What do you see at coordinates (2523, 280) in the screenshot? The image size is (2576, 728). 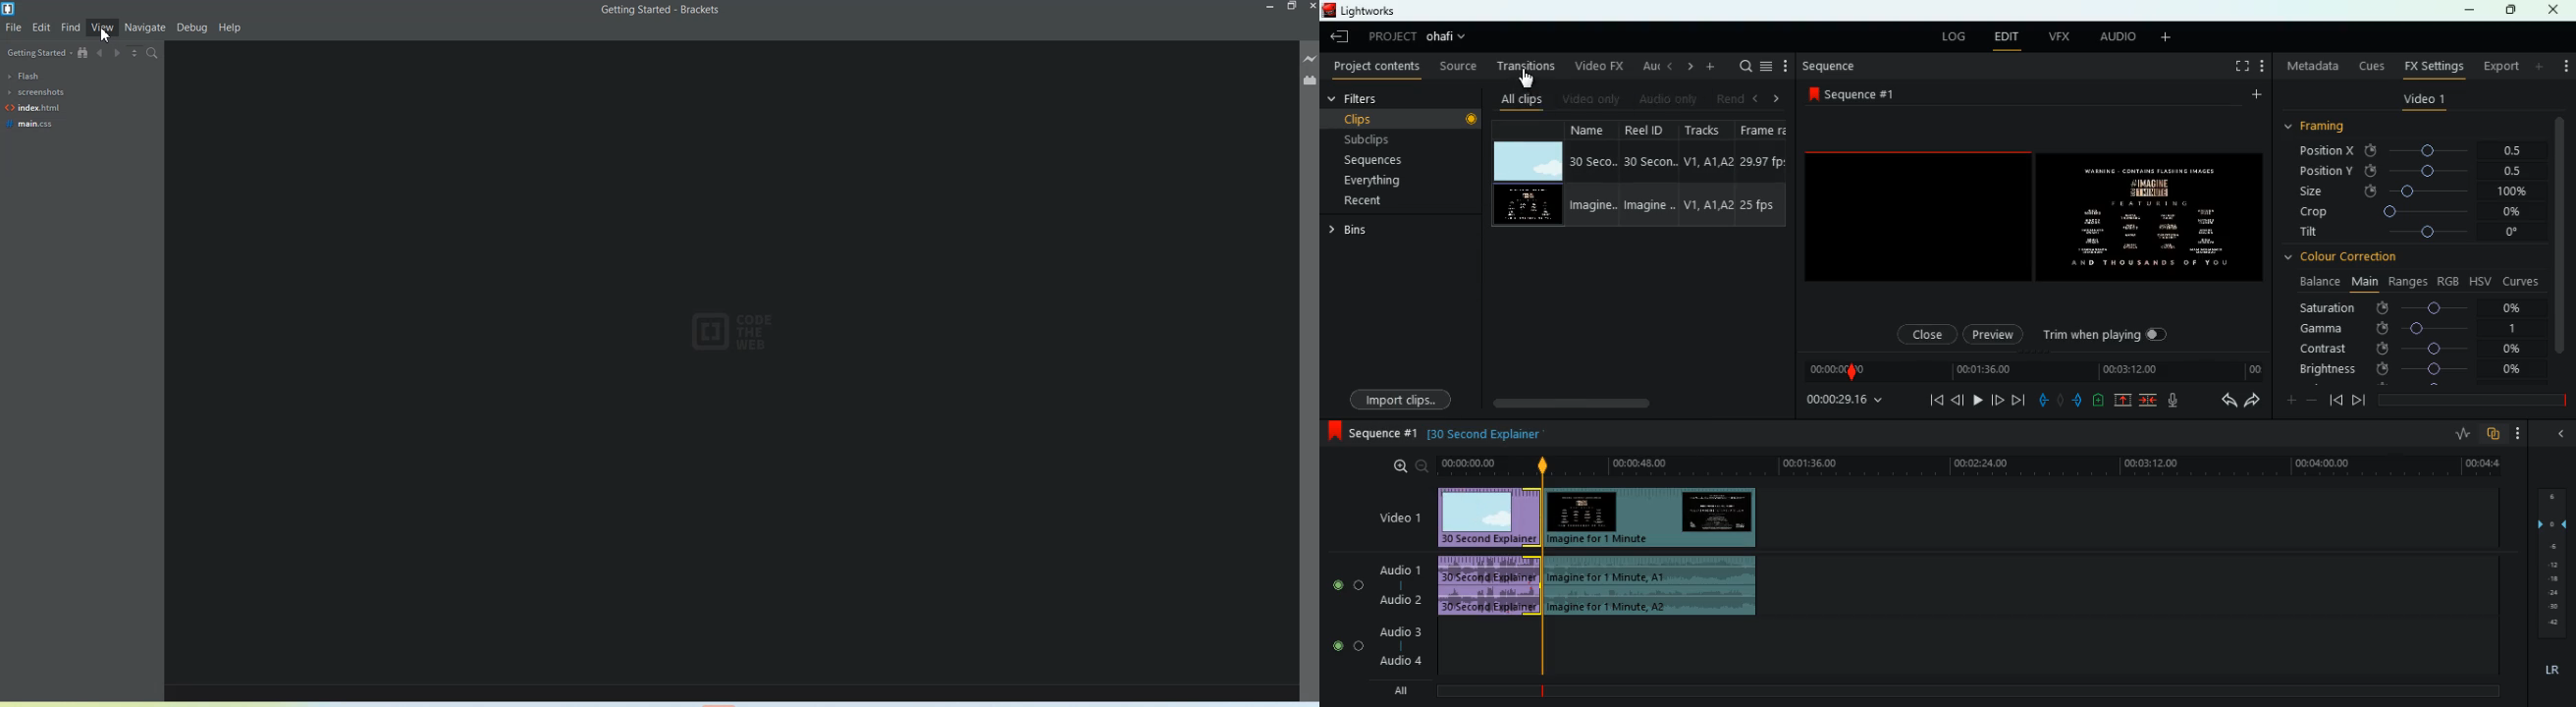 I see `curves` at bounding box center [2523, 280].